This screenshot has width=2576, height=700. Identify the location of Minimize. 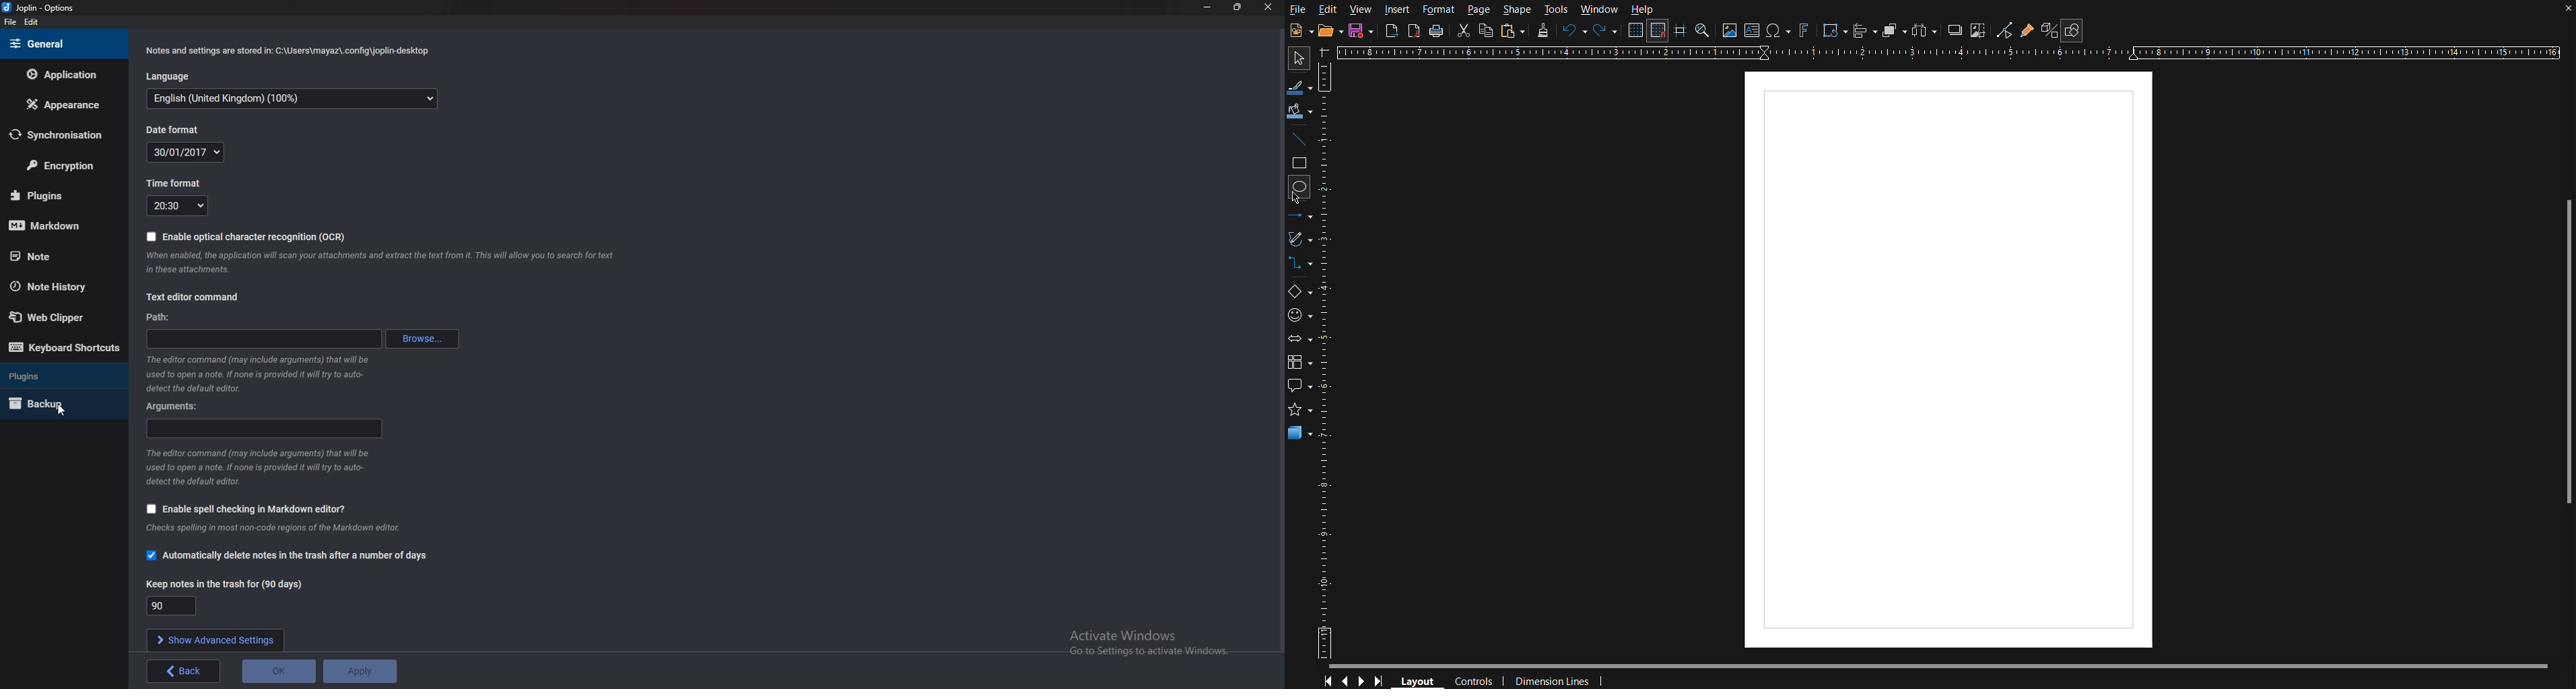
(1208, 6).